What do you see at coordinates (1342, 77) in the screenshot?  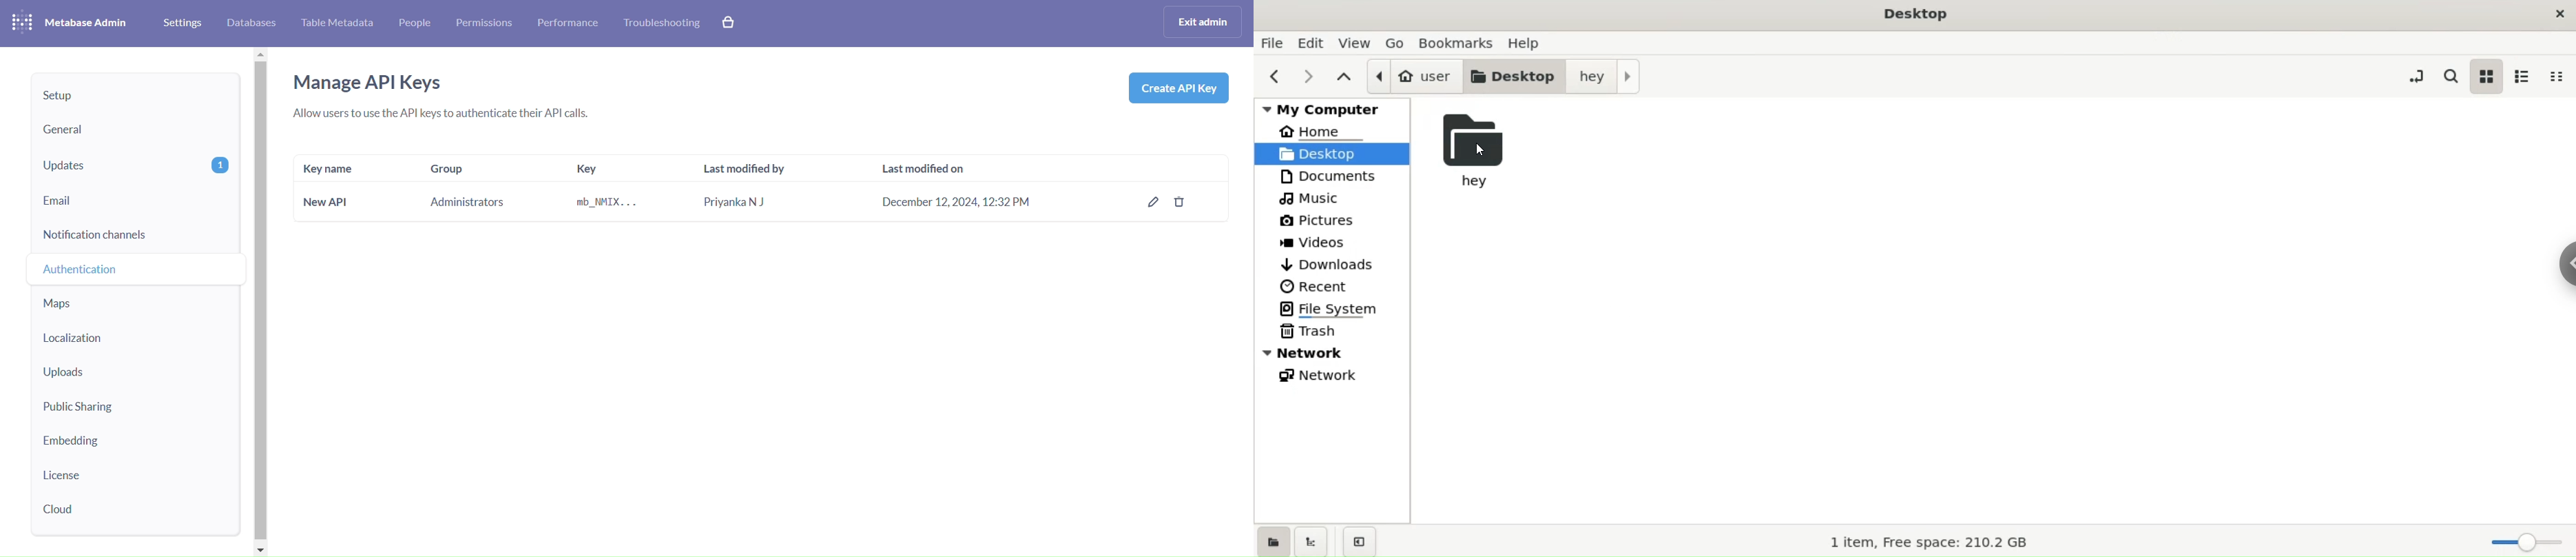 I see `parent folder` at bounding box center [1342, 77].